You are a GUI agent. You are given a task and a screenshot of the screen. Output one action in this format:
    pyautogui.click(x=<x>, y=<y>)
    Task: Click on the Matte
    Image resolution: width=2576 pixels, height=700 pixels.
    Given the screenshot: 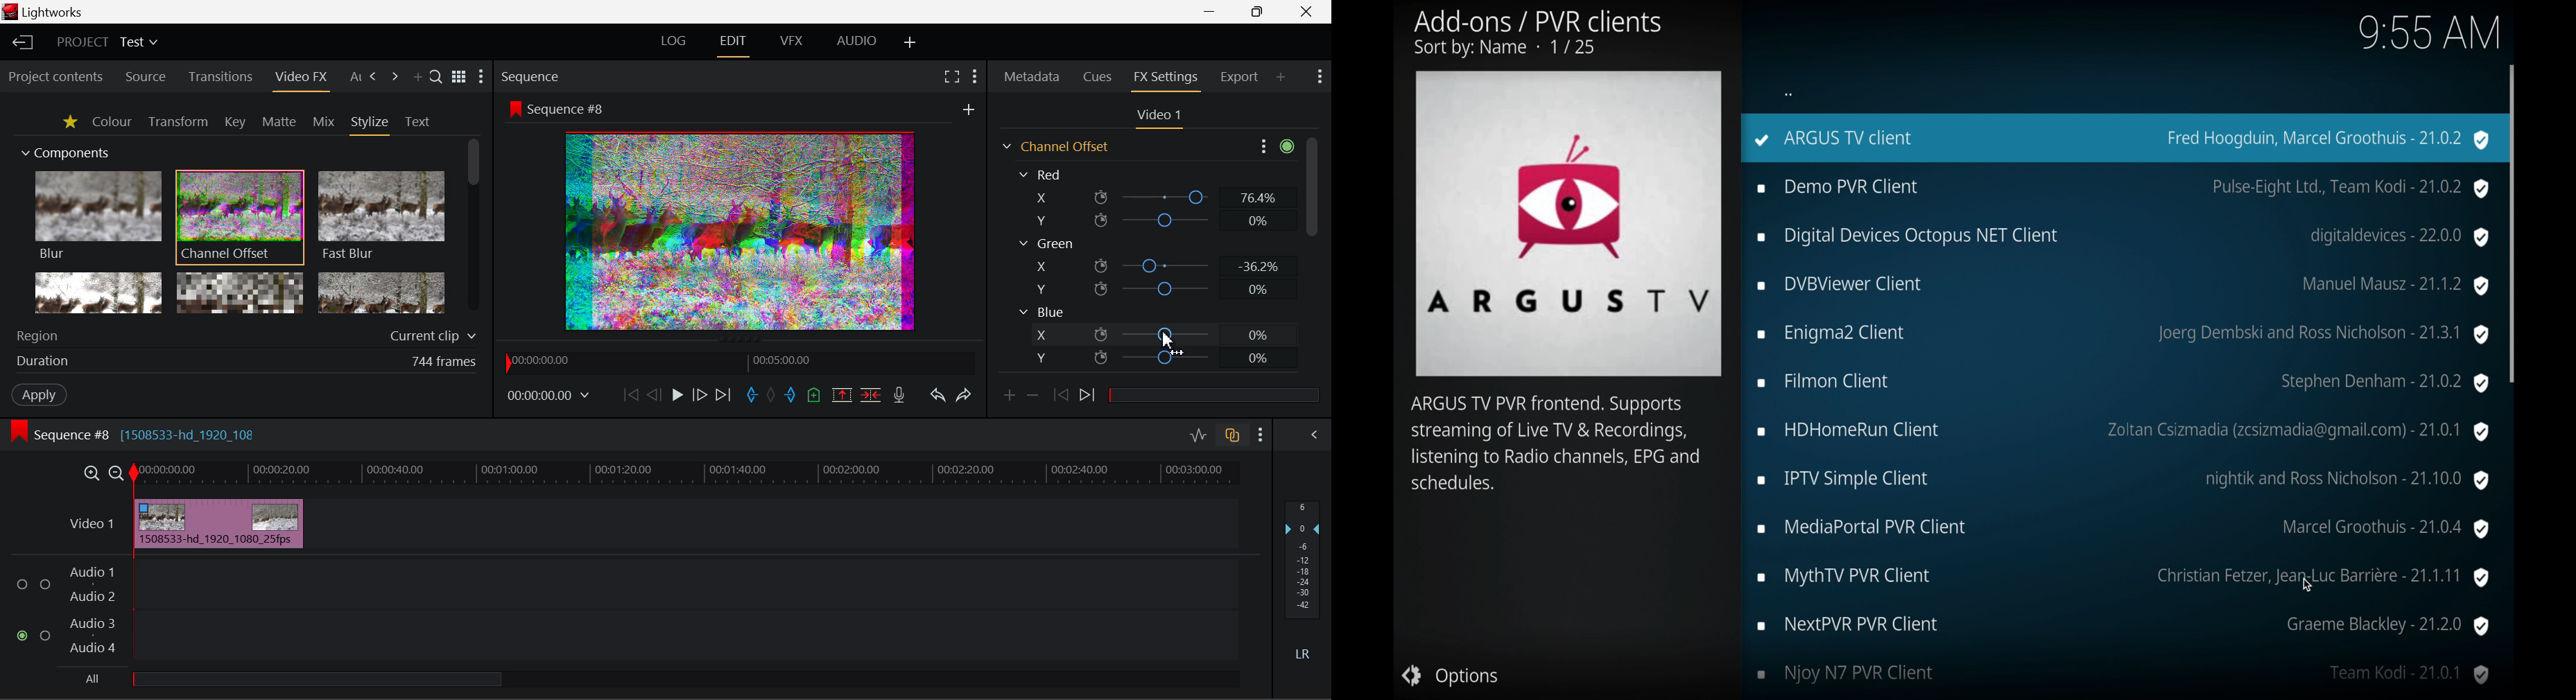 What is the action you would take?
    pyautogui.click(x=279, y=123)
    